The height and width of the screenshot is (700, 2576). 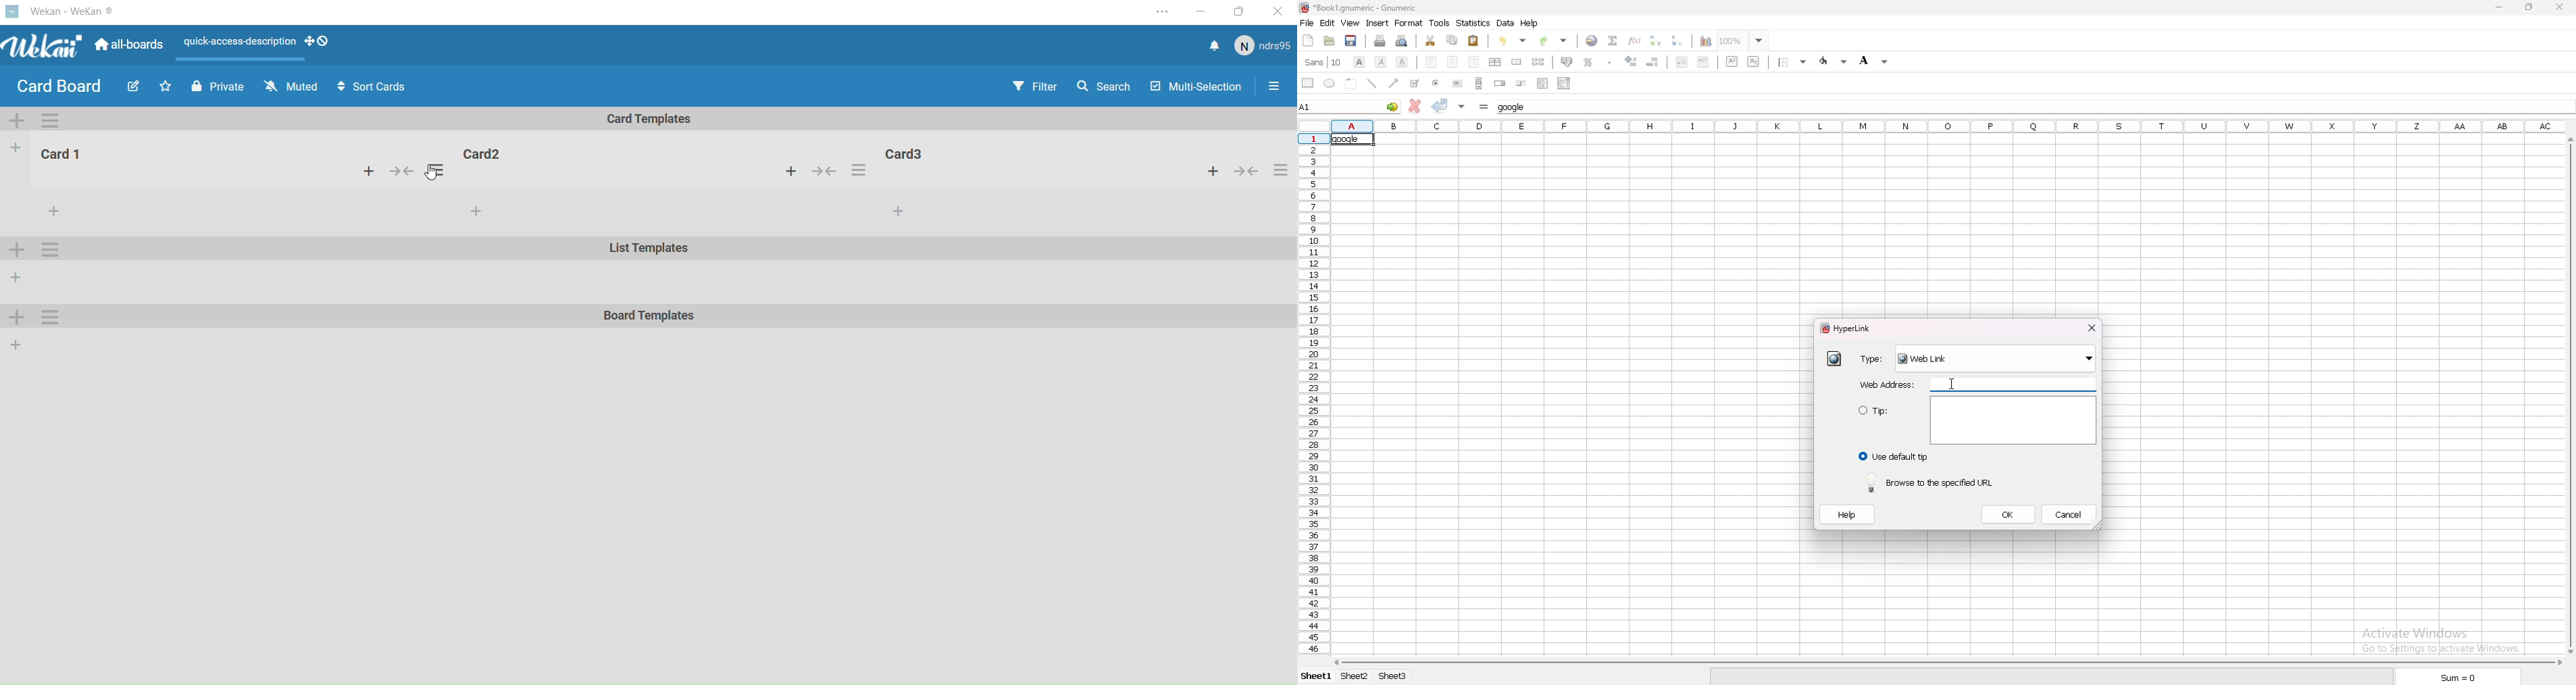 I want to click on Board Templates, so click(x=647, y=317).